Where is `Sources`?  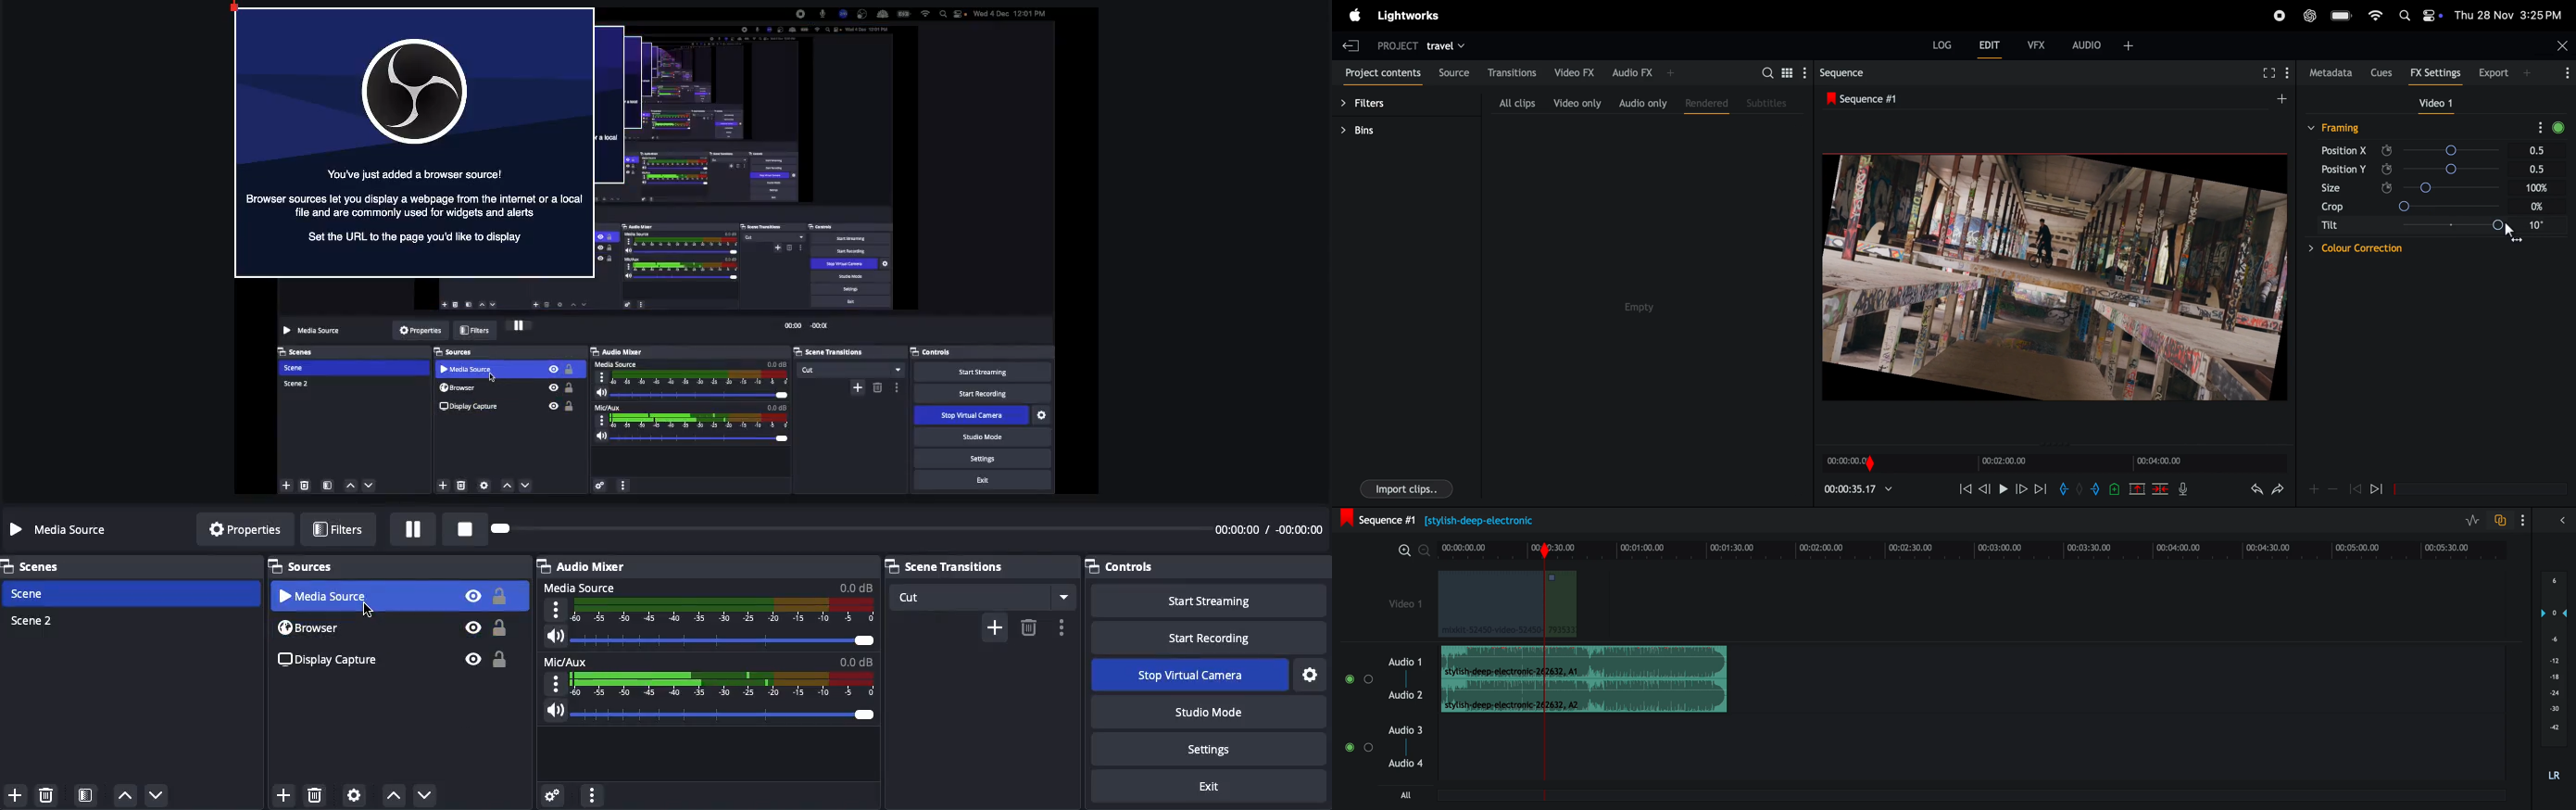
Sources is located at coordinates (306, 566).